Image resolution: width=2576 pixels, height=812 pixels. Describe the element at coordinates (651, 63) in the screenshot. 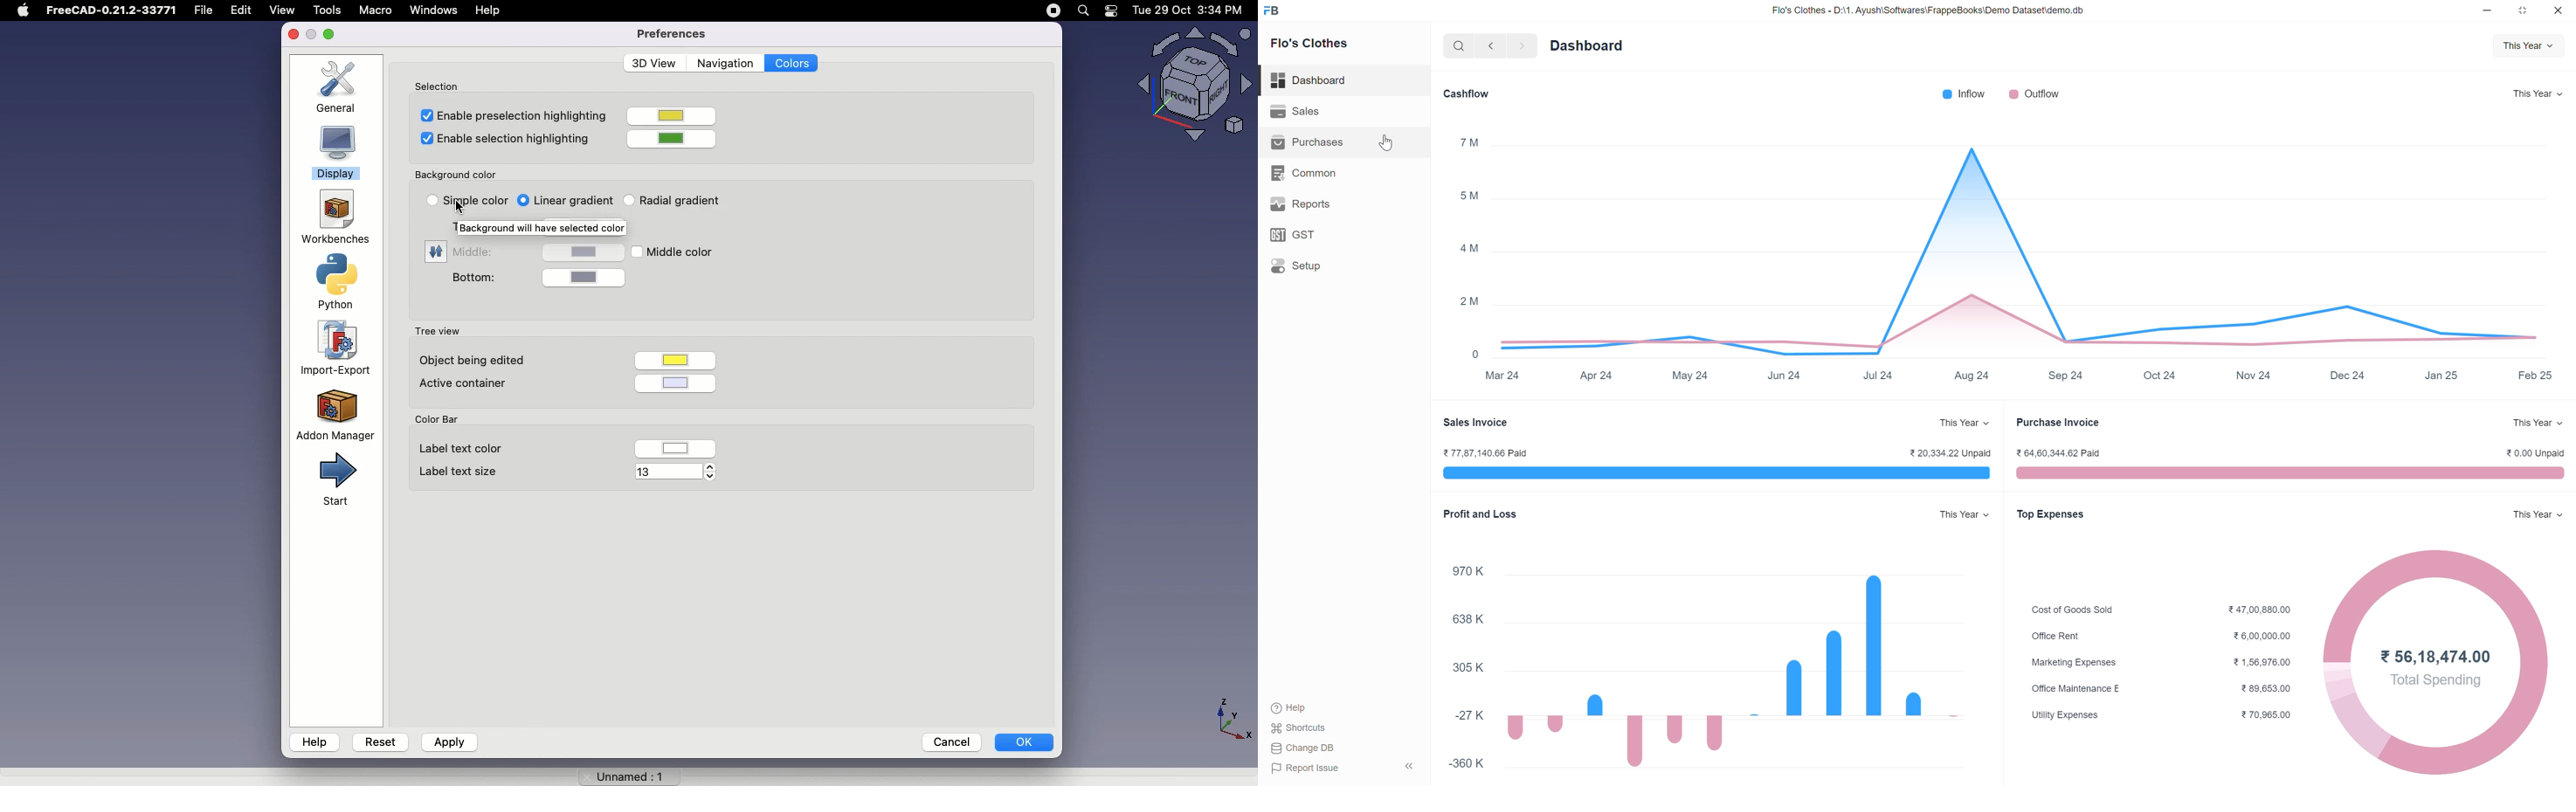

I see `3D View` at that location.